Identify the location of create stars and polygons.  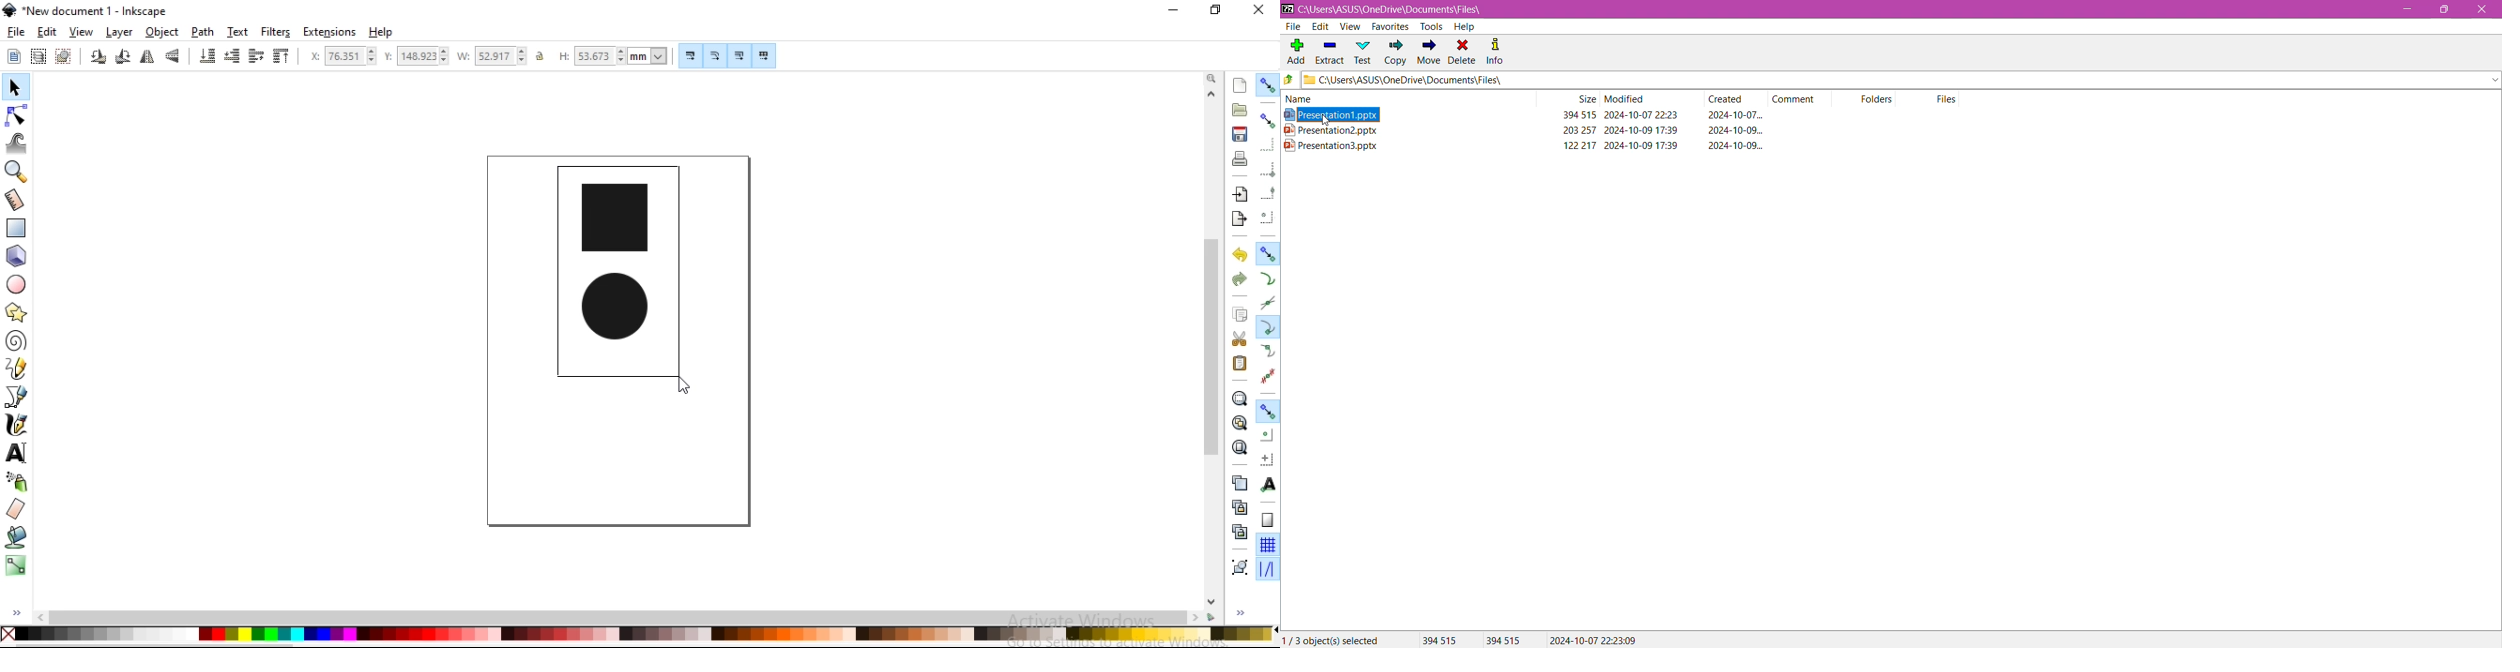
(18, 312).